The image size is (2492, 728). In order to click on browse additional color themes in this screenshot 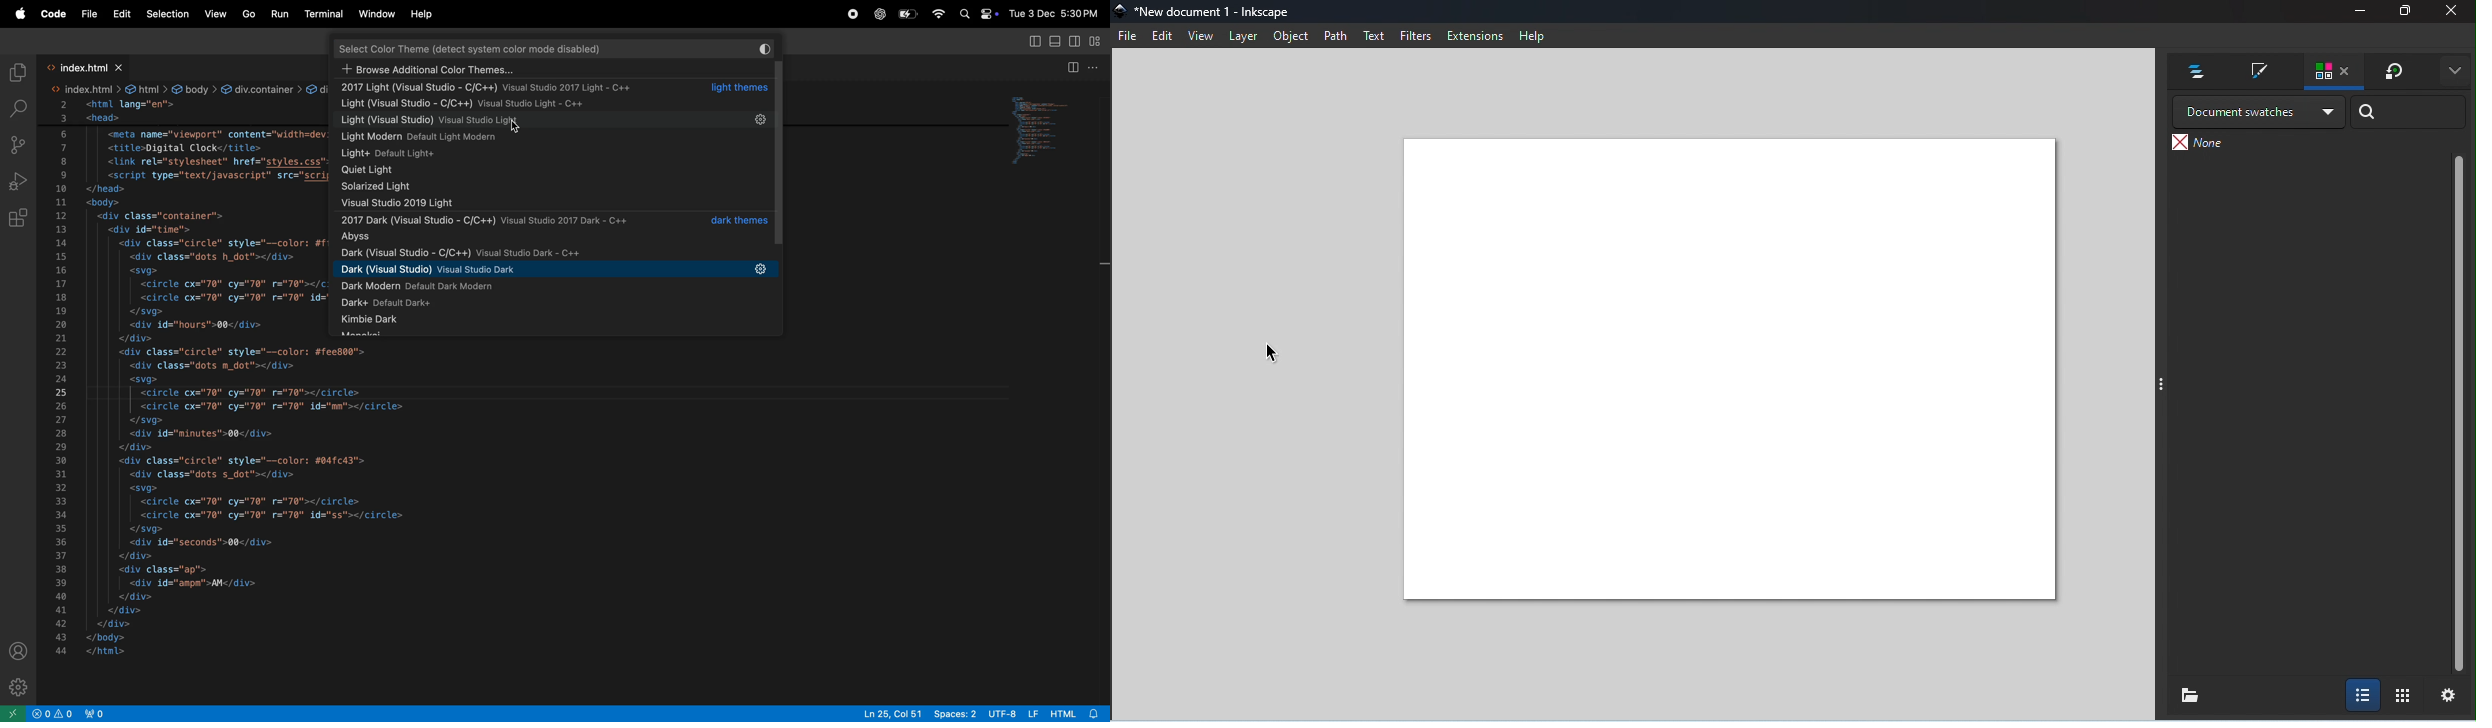, I will do `click(520, 71)`.